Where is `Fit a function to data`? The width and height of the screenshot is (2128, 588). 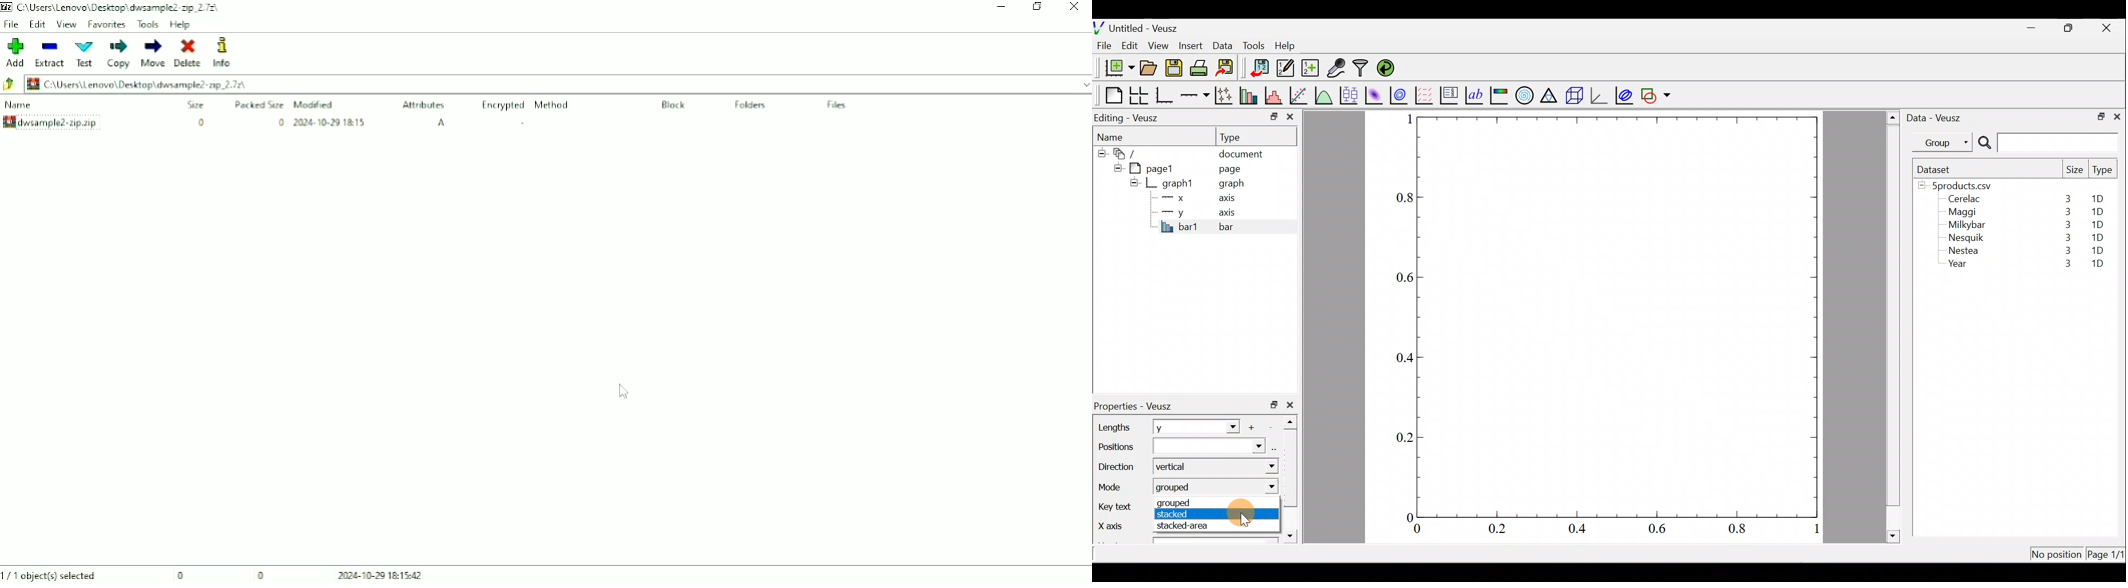
Fit a function to data is located at coordinates (1299, 94).